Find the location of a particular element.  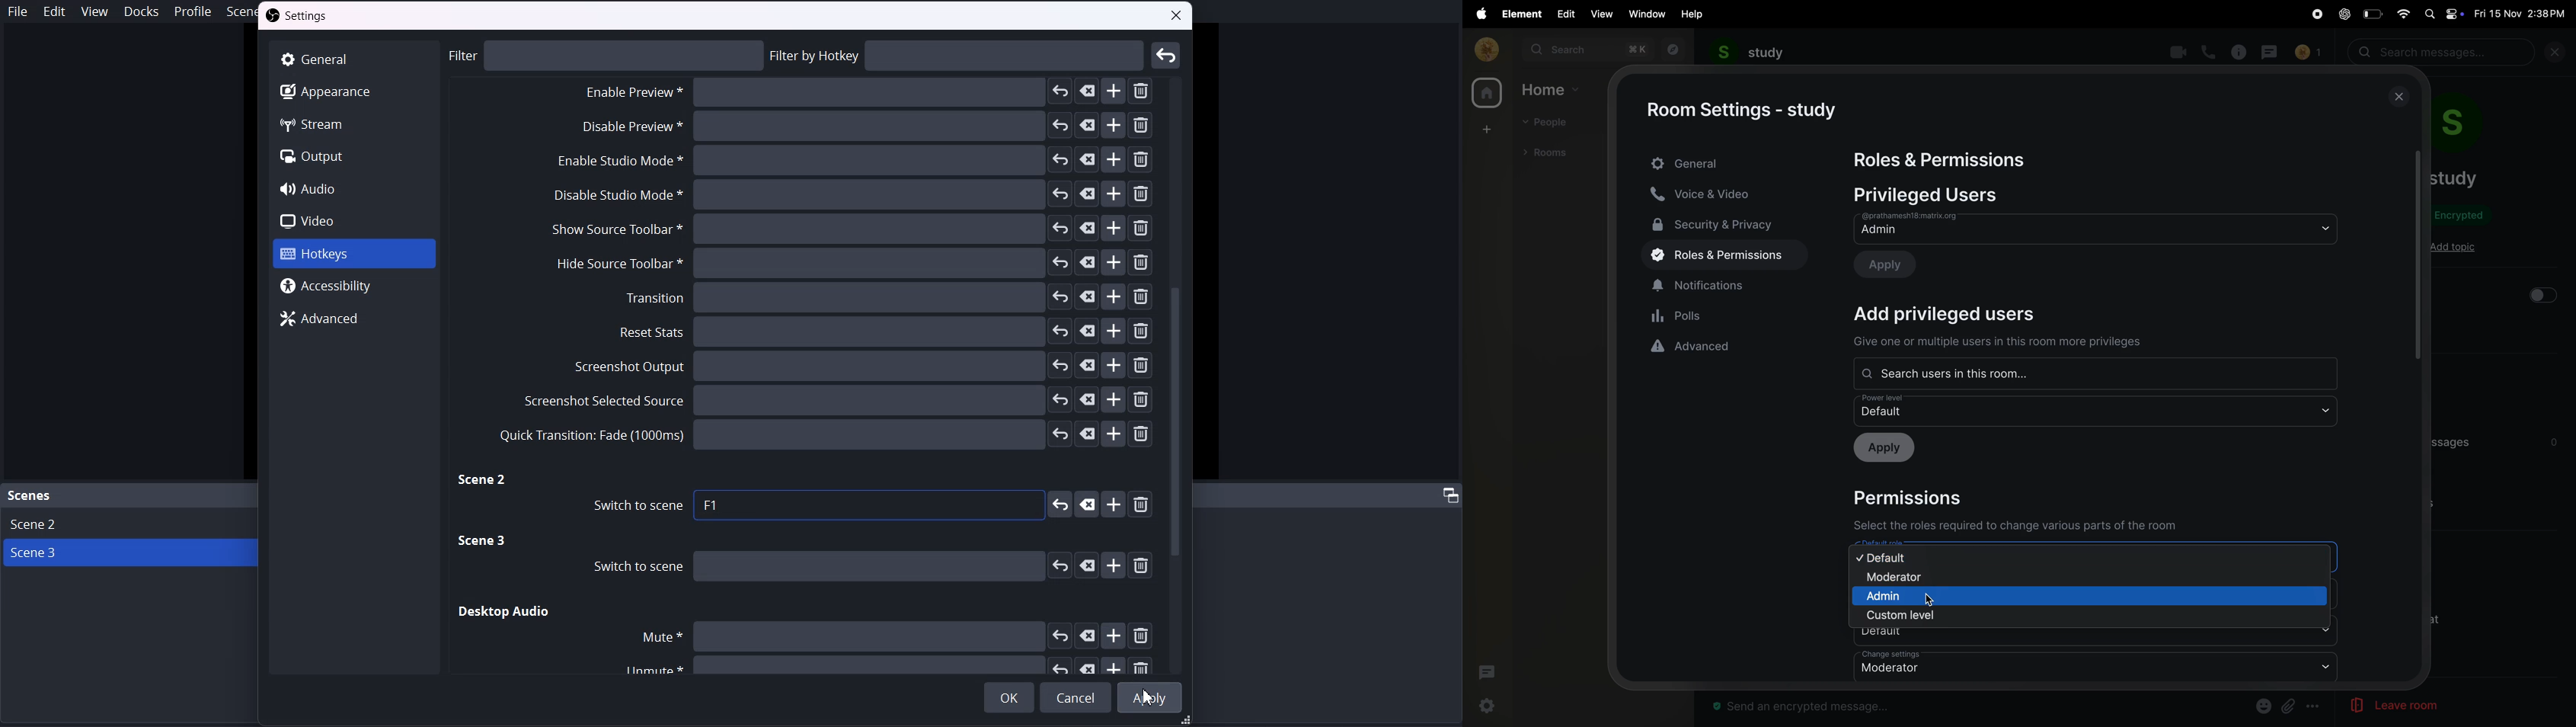

Hotkeys is located at coordinates (352, 255).